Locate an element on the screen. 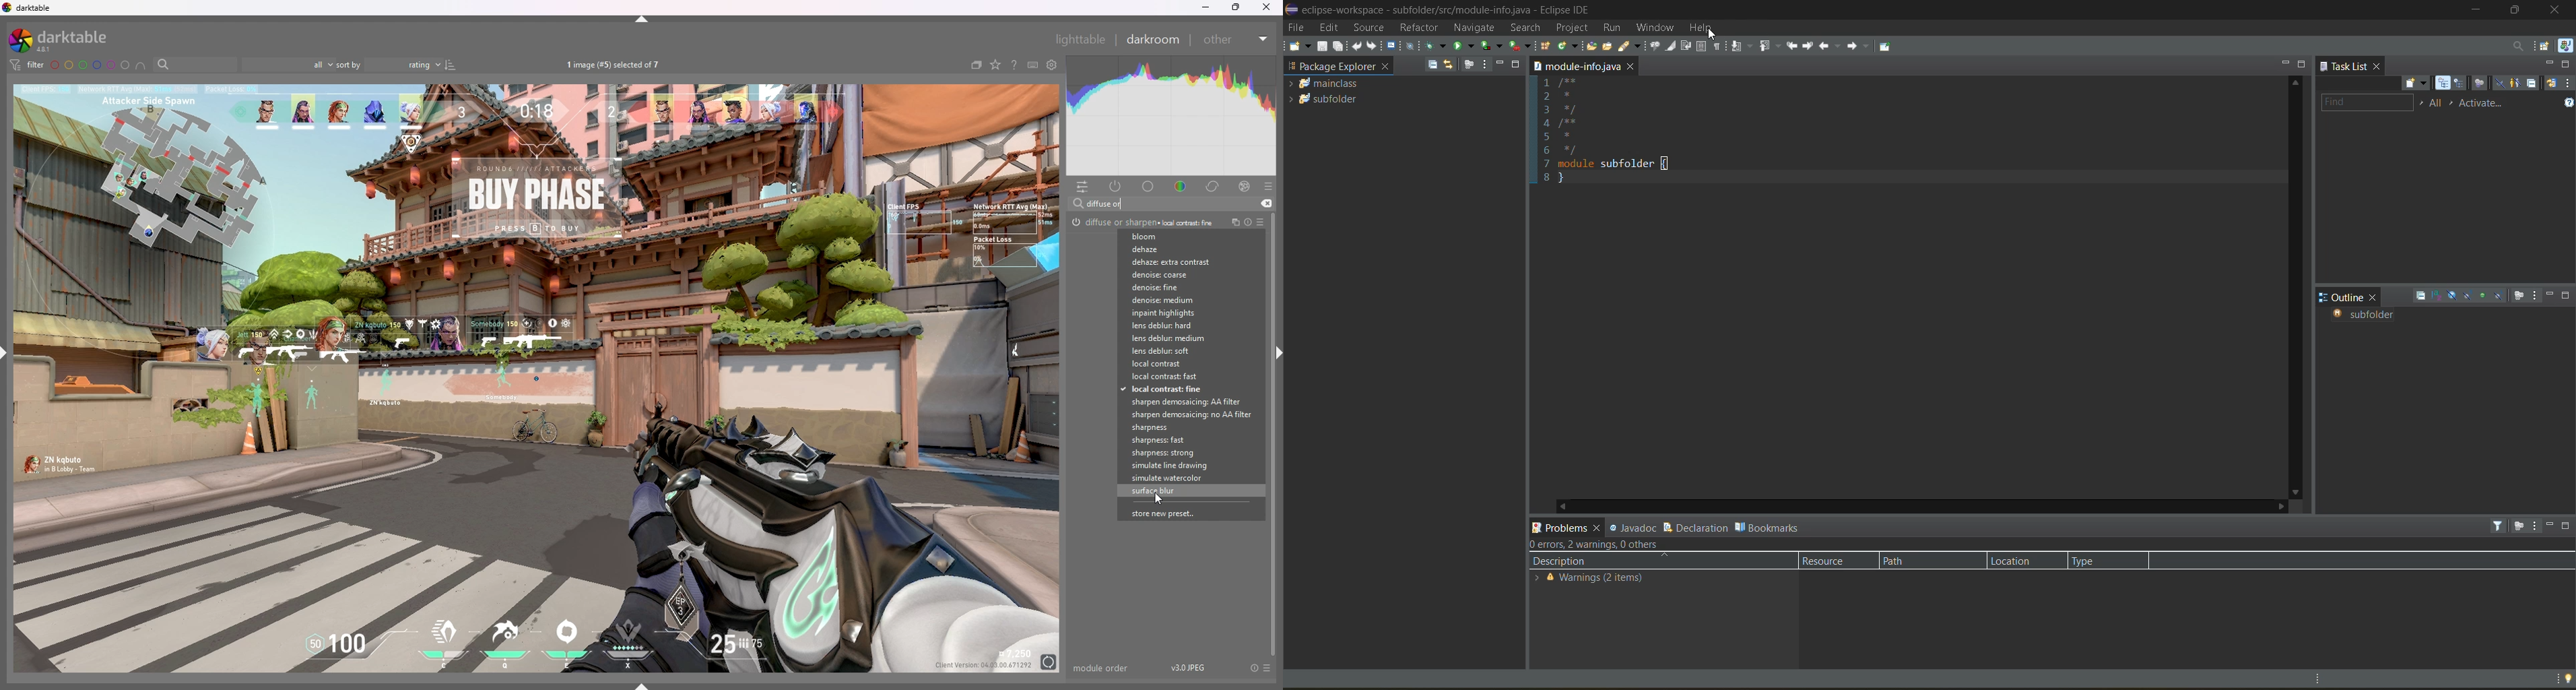 The image size is (2576, 700). reset is located at coordinates (1254, 667).